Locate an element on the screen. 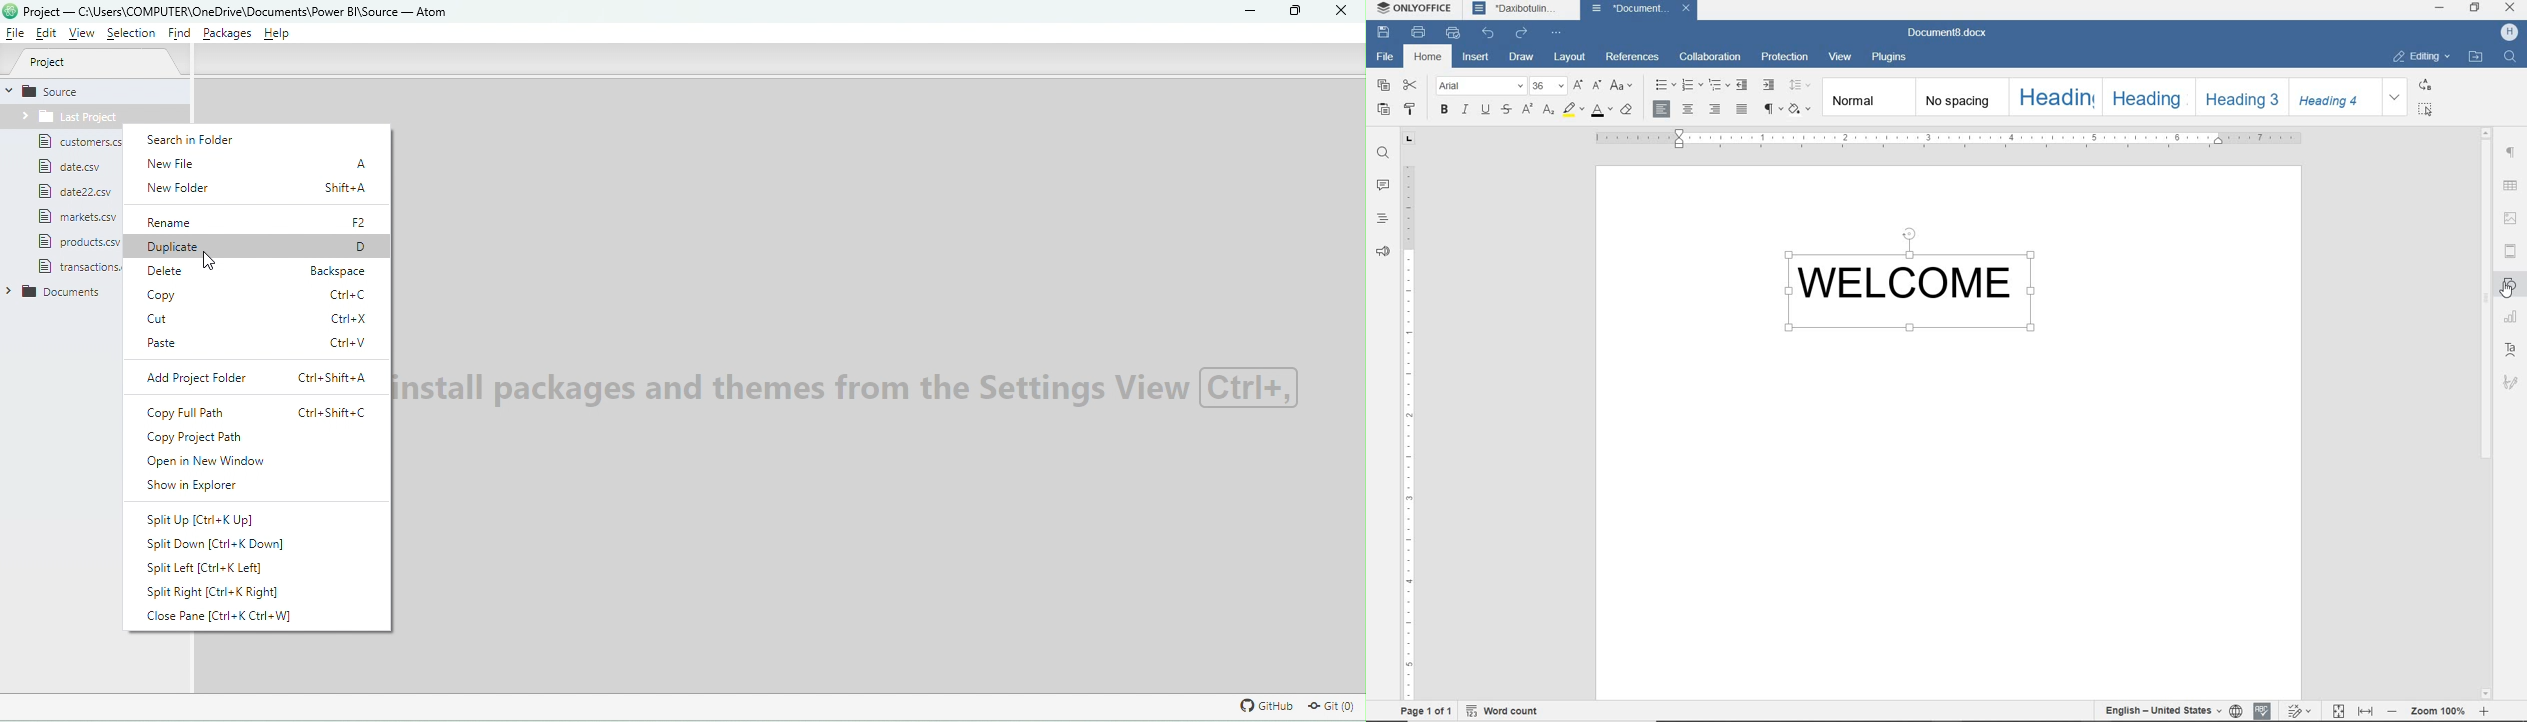 The height and width of the screenshot is (728, 2548). PARAGRAPH SETTINGS is located at coordinates (2511, 154).